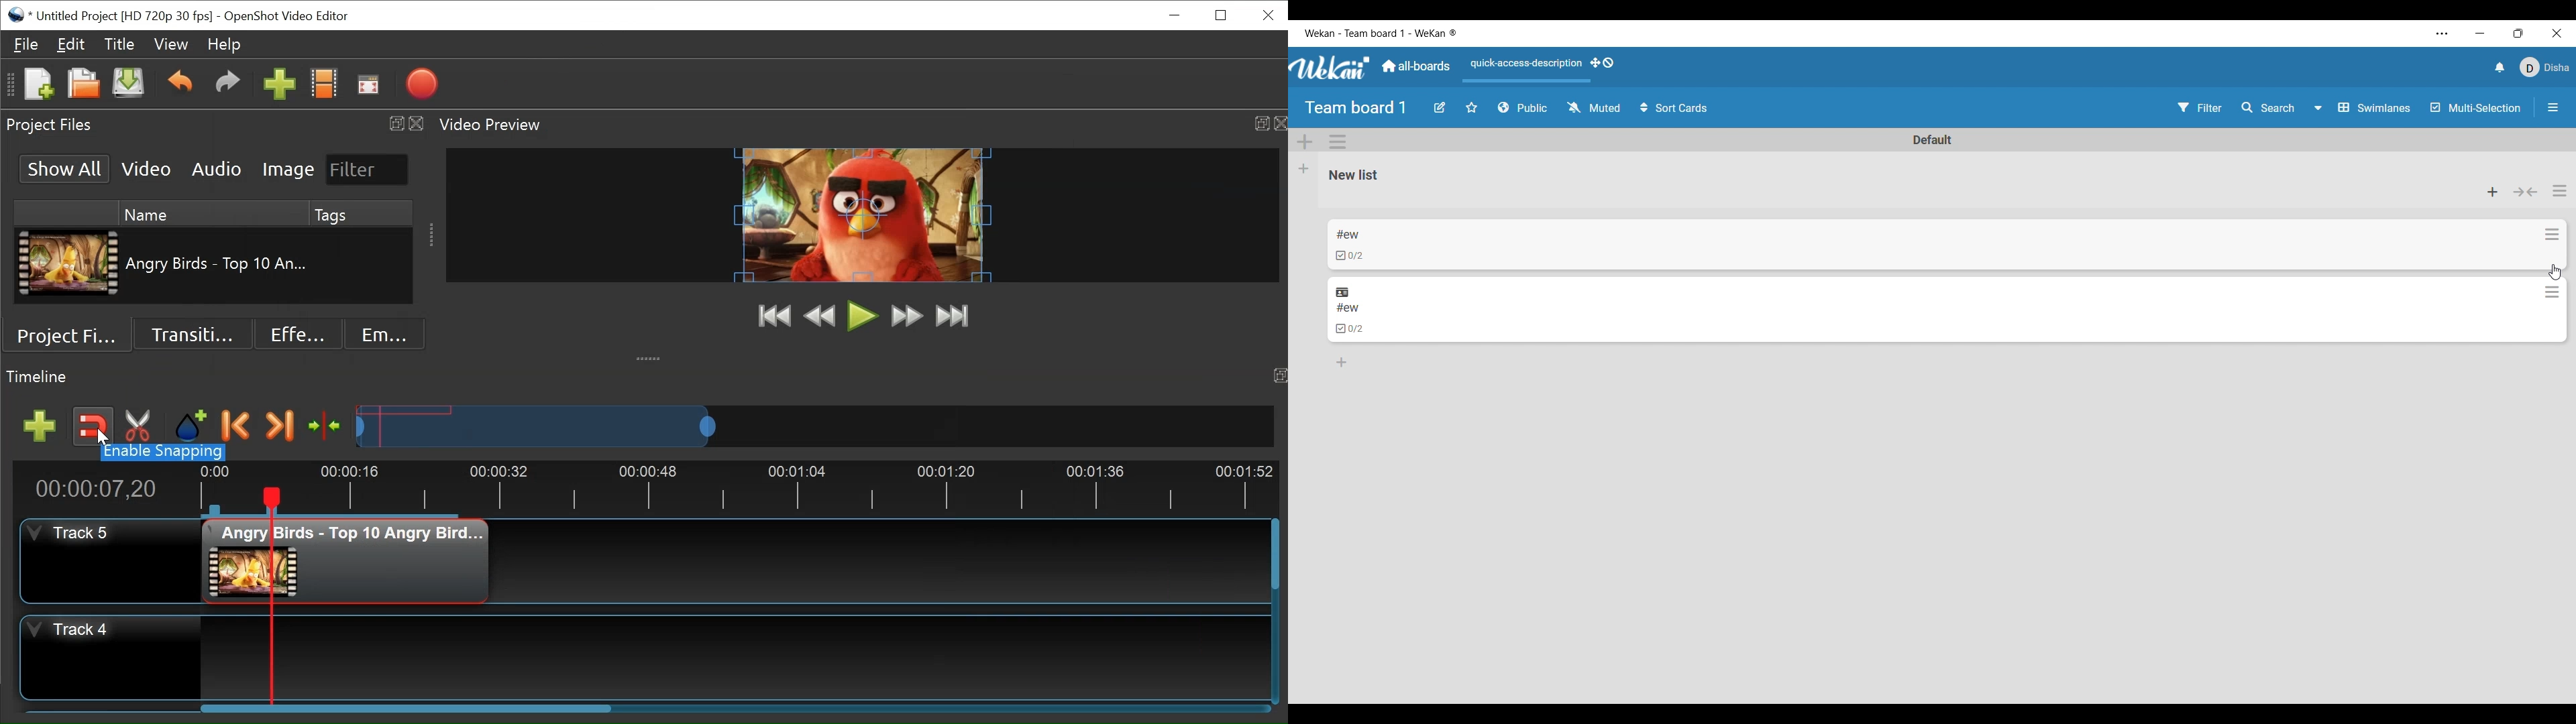  What do you see at coordinates (1354, 176) in the screenshot?
I see `List name` at bounding box center [1354, 176].